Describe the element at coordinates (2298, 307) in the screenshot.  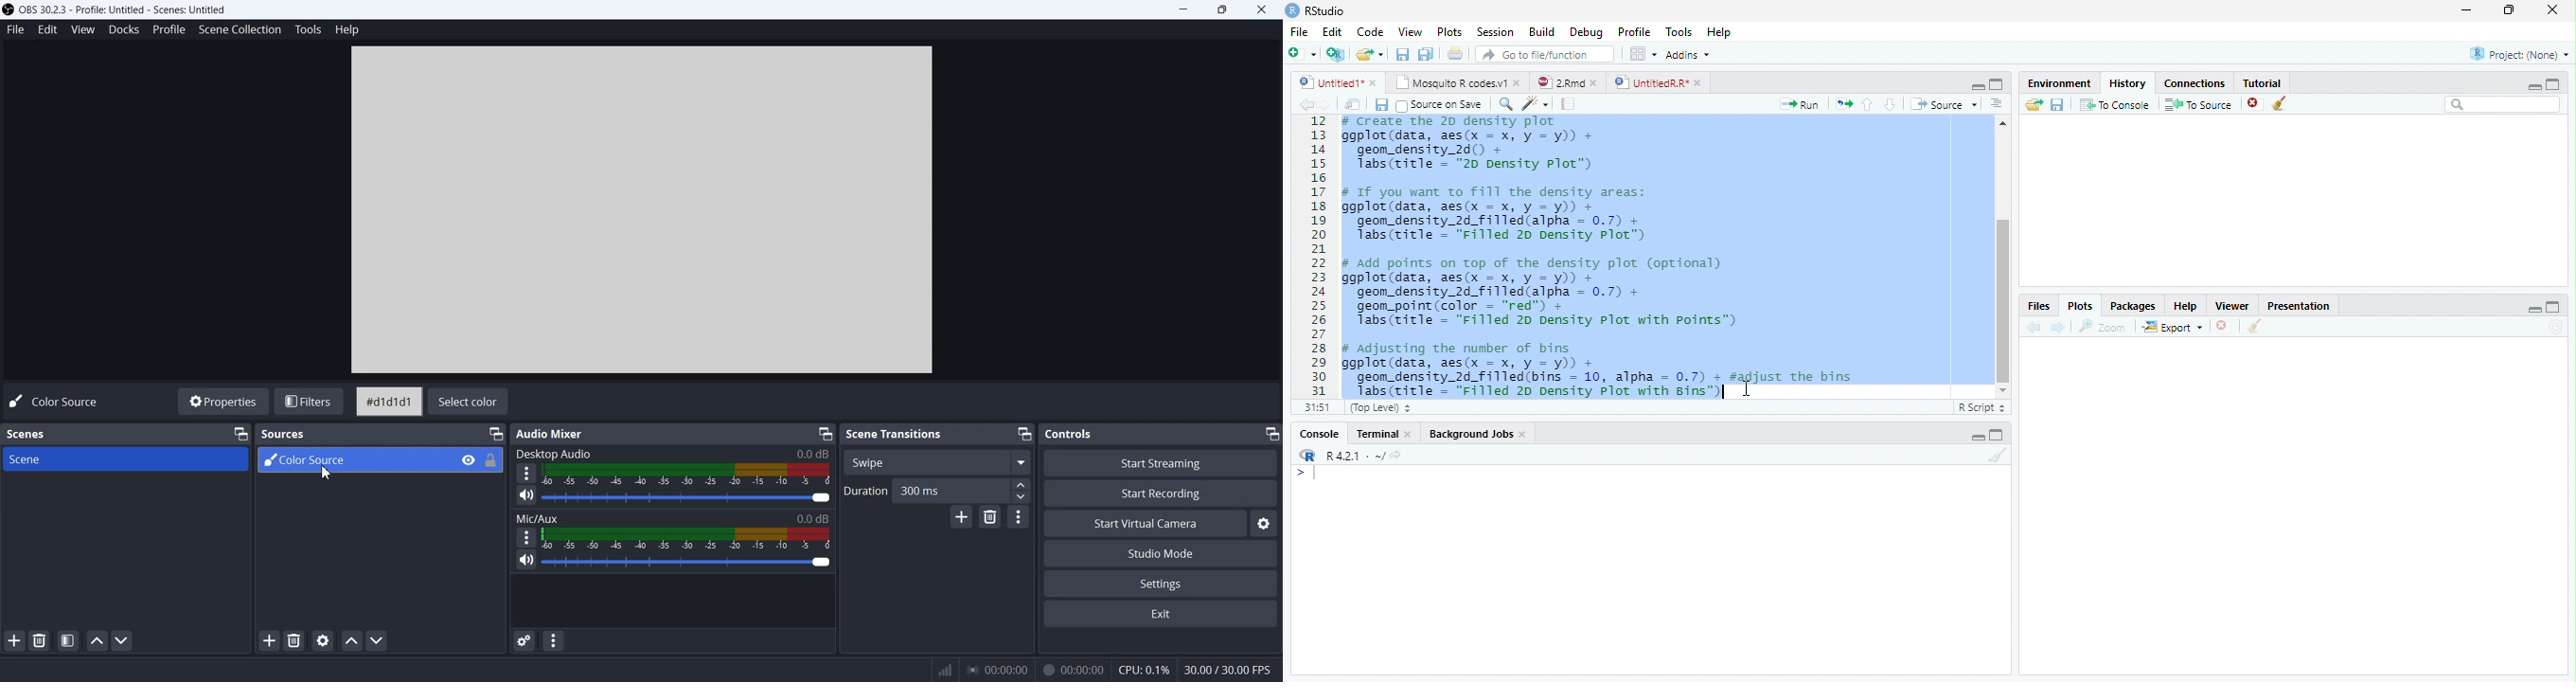
I see `Presentatior` at that location.